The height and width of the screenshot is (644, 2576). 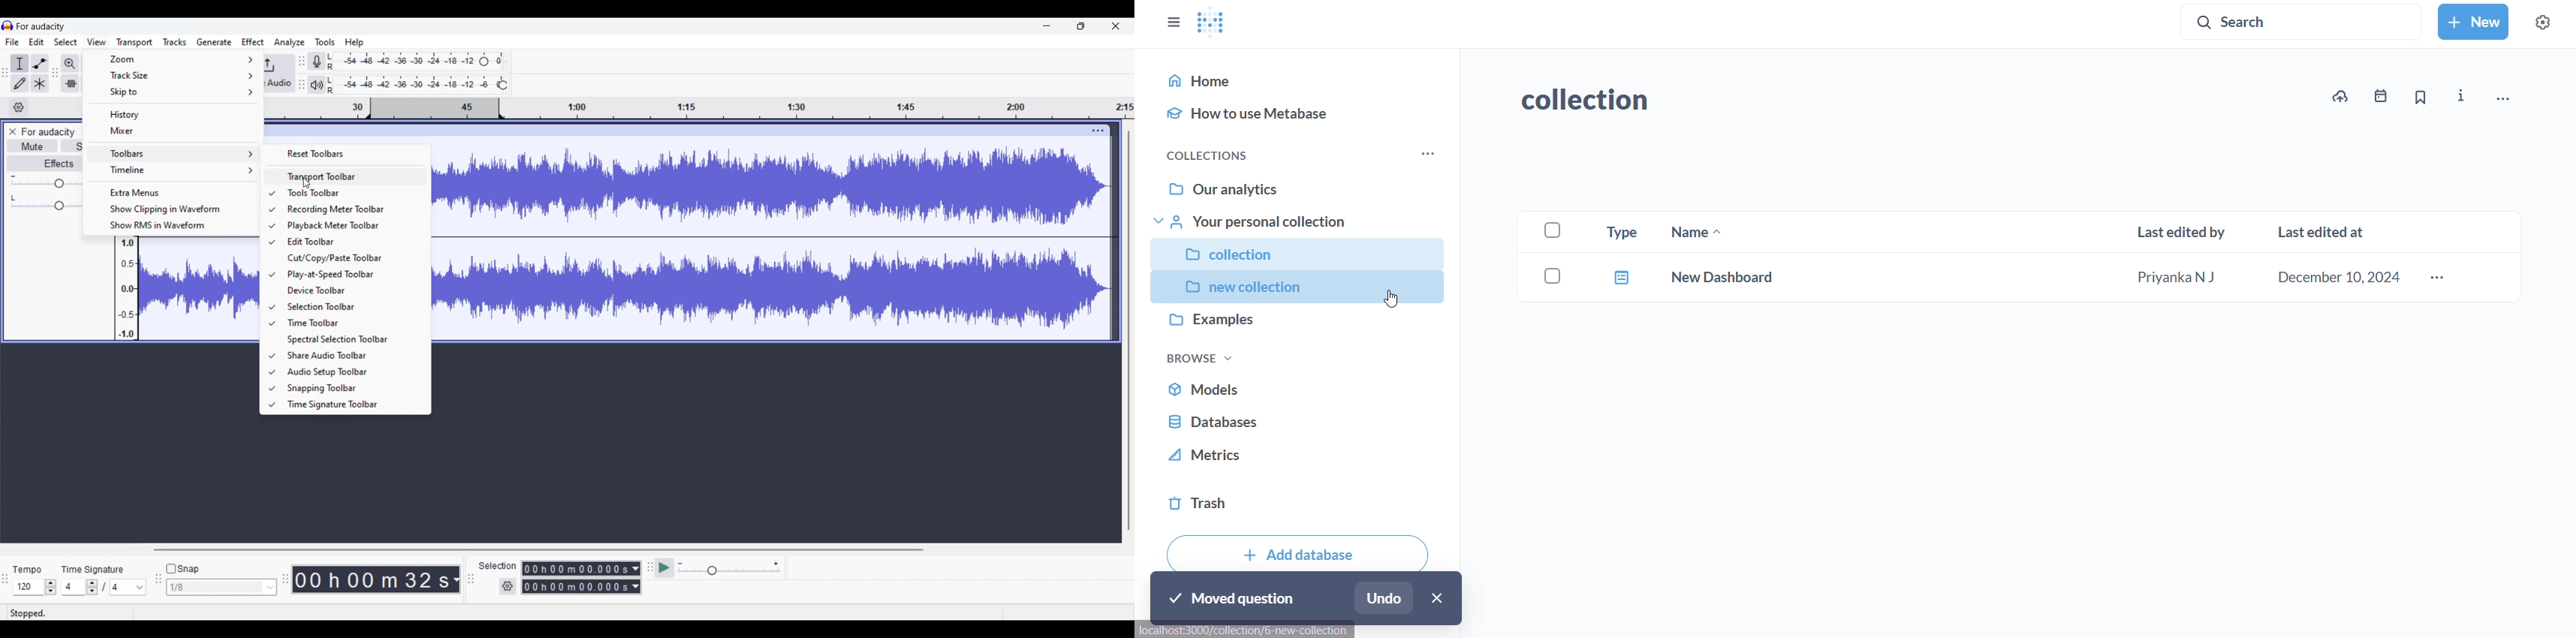 I want to click on Transport toolbars, so click(x=345, y=177).